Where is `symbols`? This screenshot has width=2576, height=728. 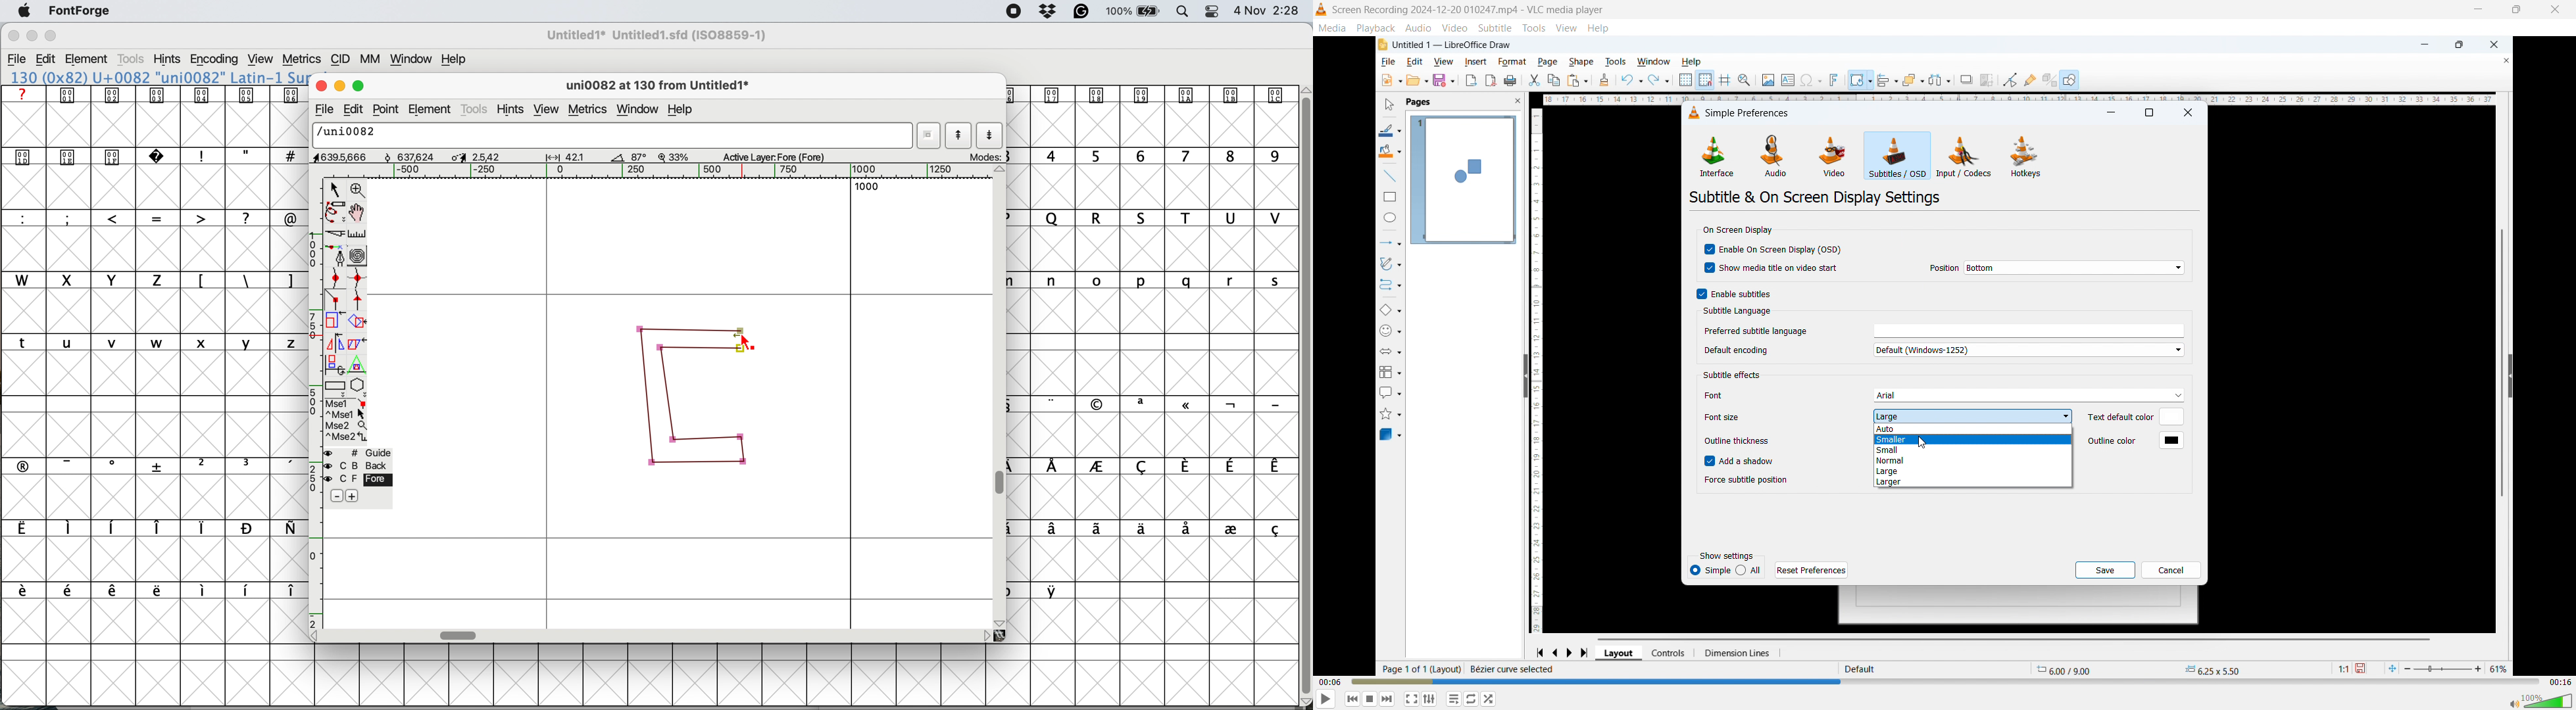 symbols is located at coordinates (1164, 467).